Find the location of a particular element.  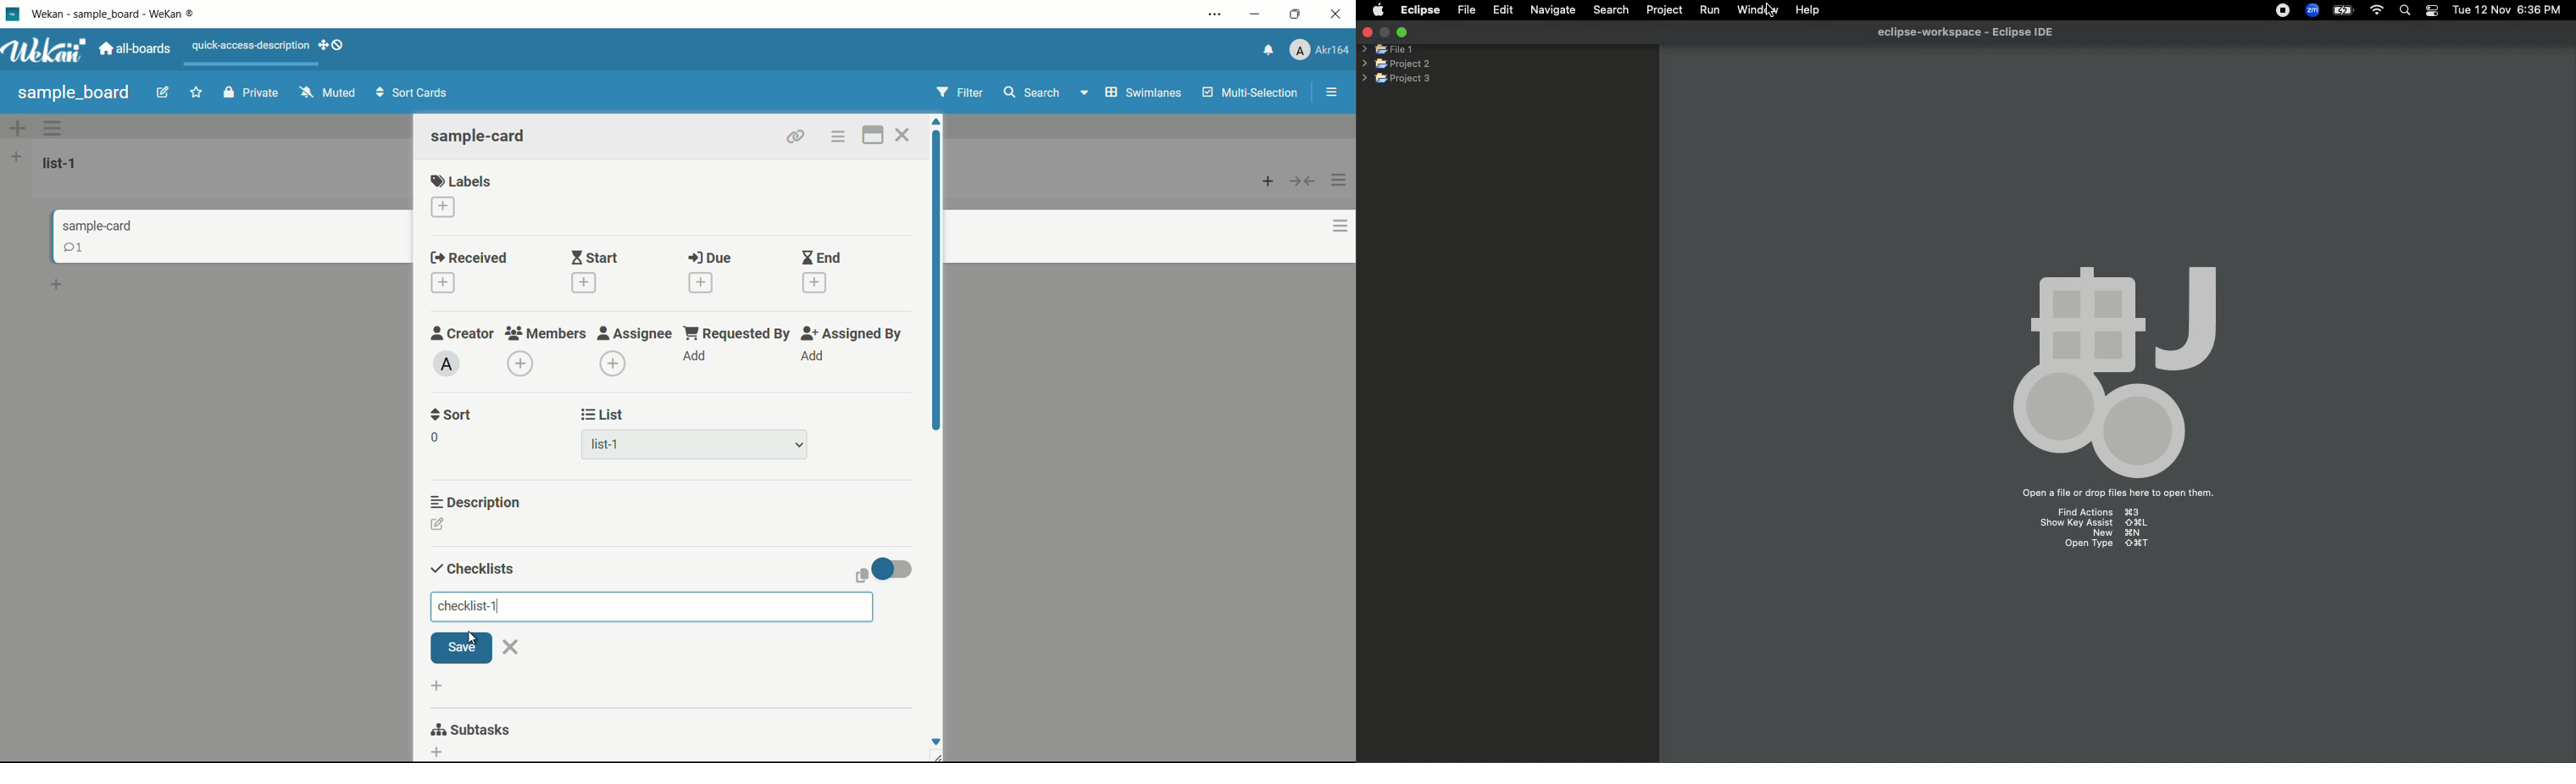

Eclipse is located at coordinates (1419, 10).